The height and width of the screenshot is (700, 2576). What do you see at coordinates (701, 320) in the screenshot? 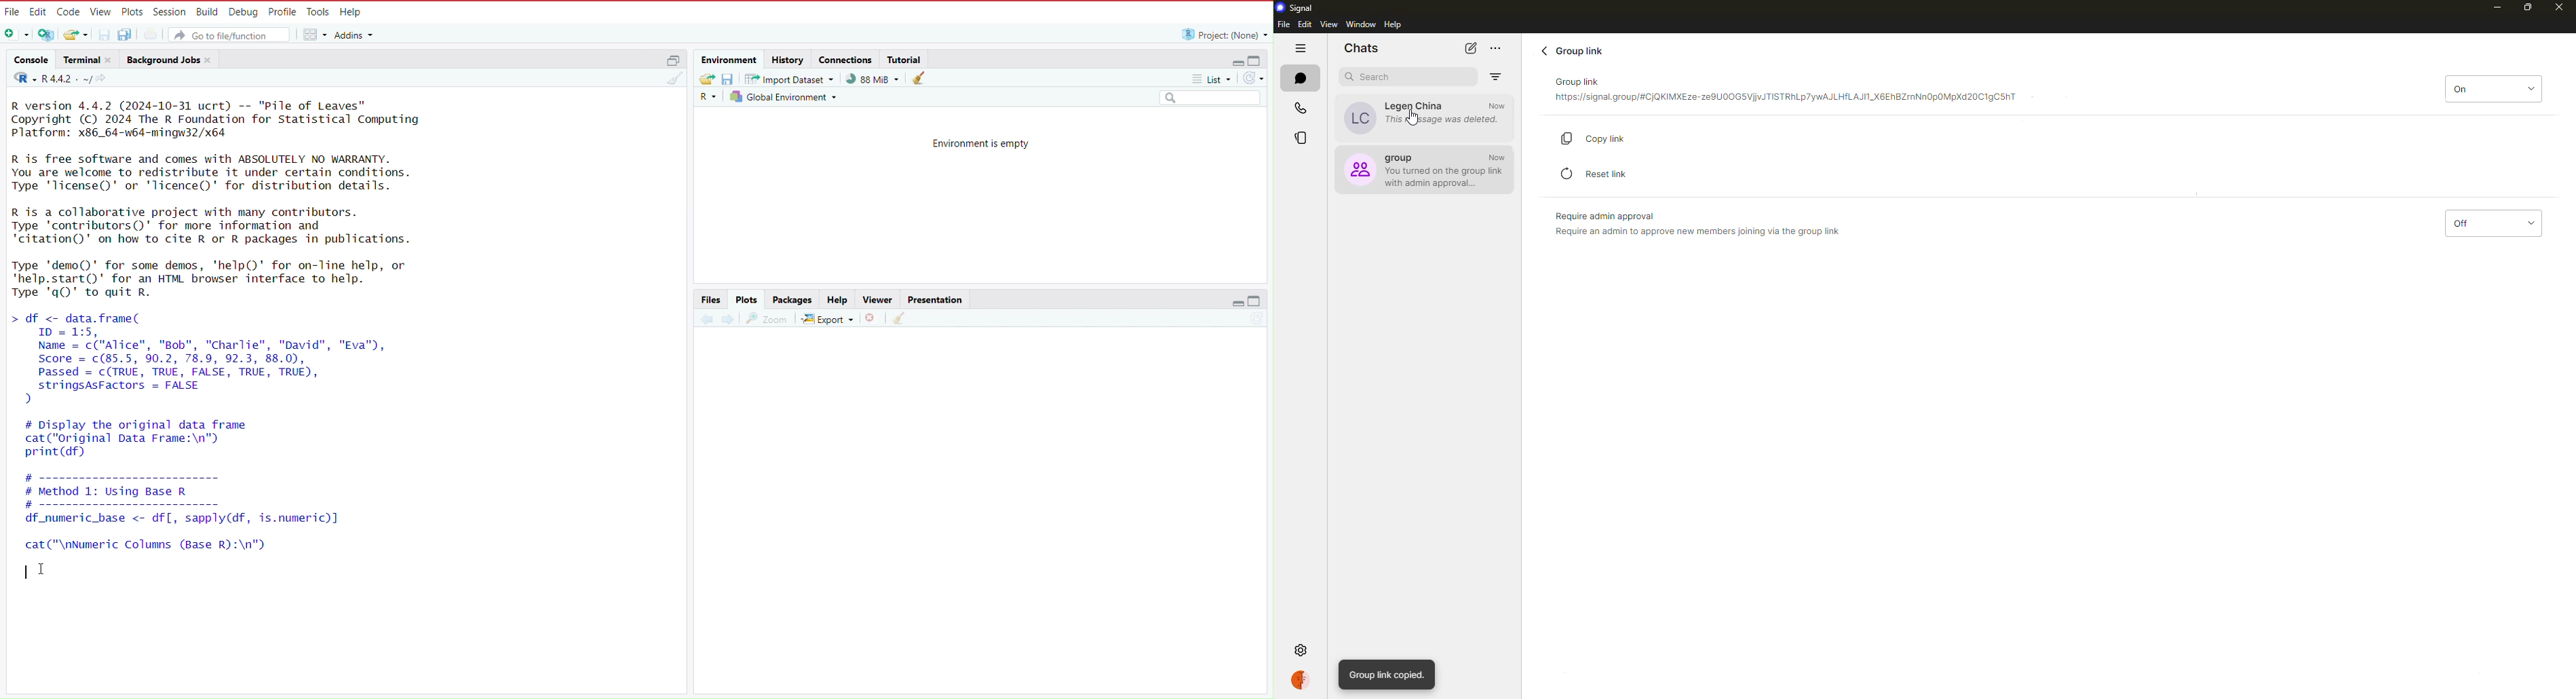
I see `previous plot` at bounding box center [701, 320].